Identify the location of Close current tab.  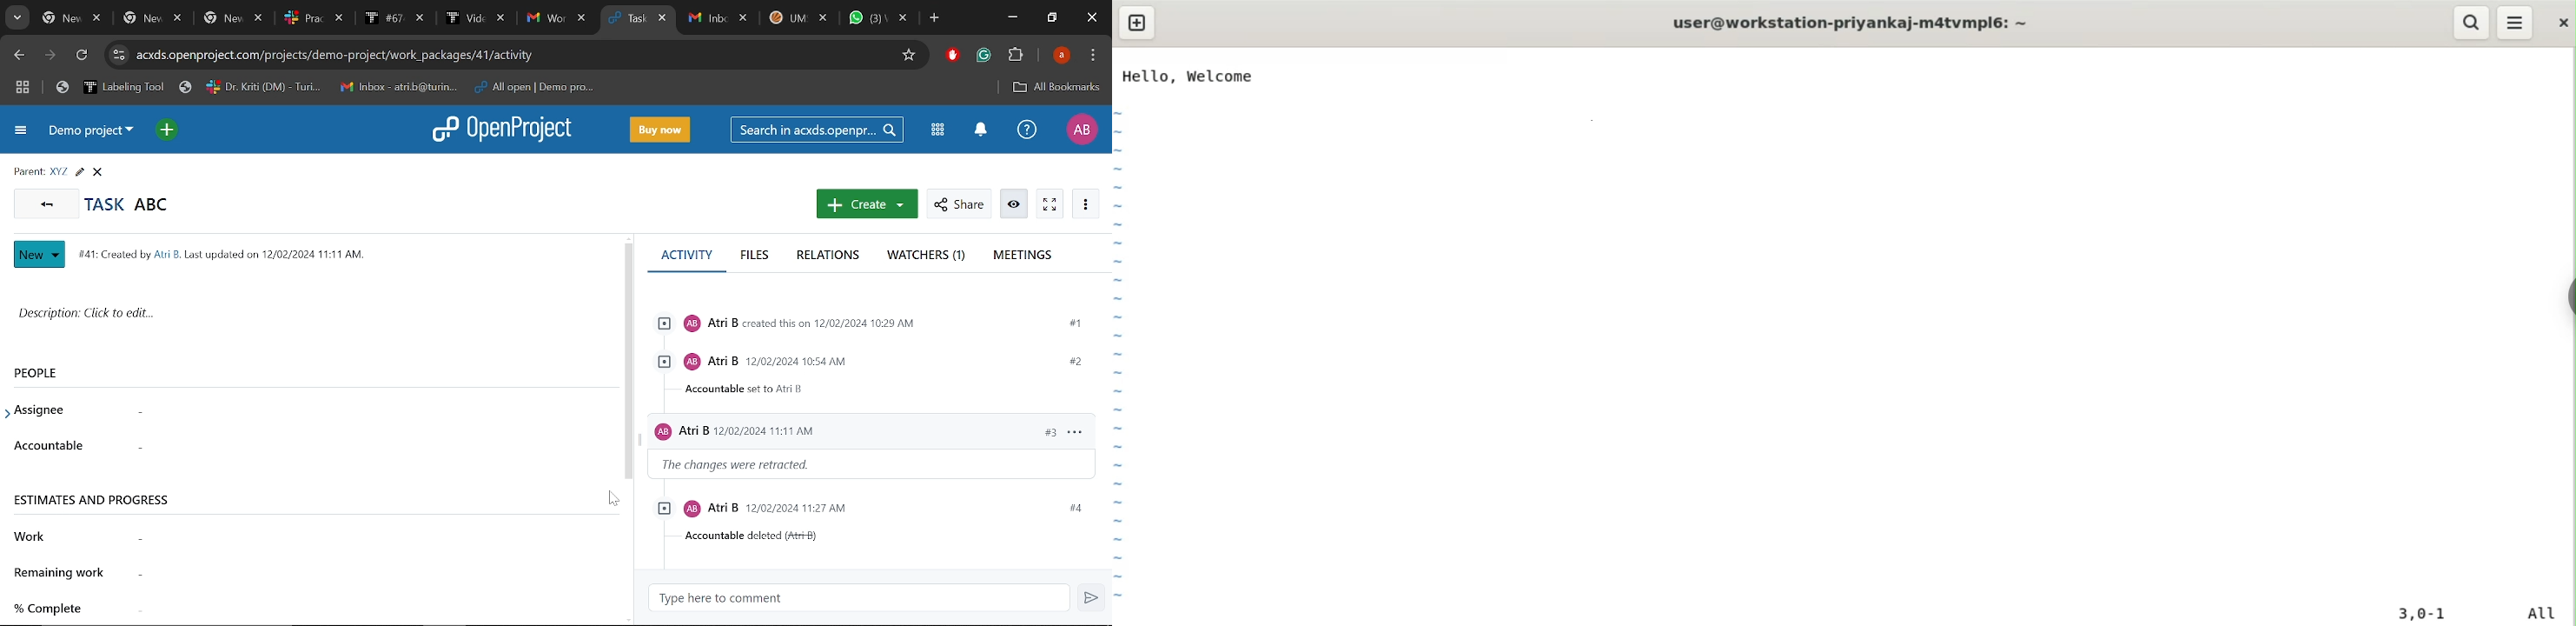
(663, 20).